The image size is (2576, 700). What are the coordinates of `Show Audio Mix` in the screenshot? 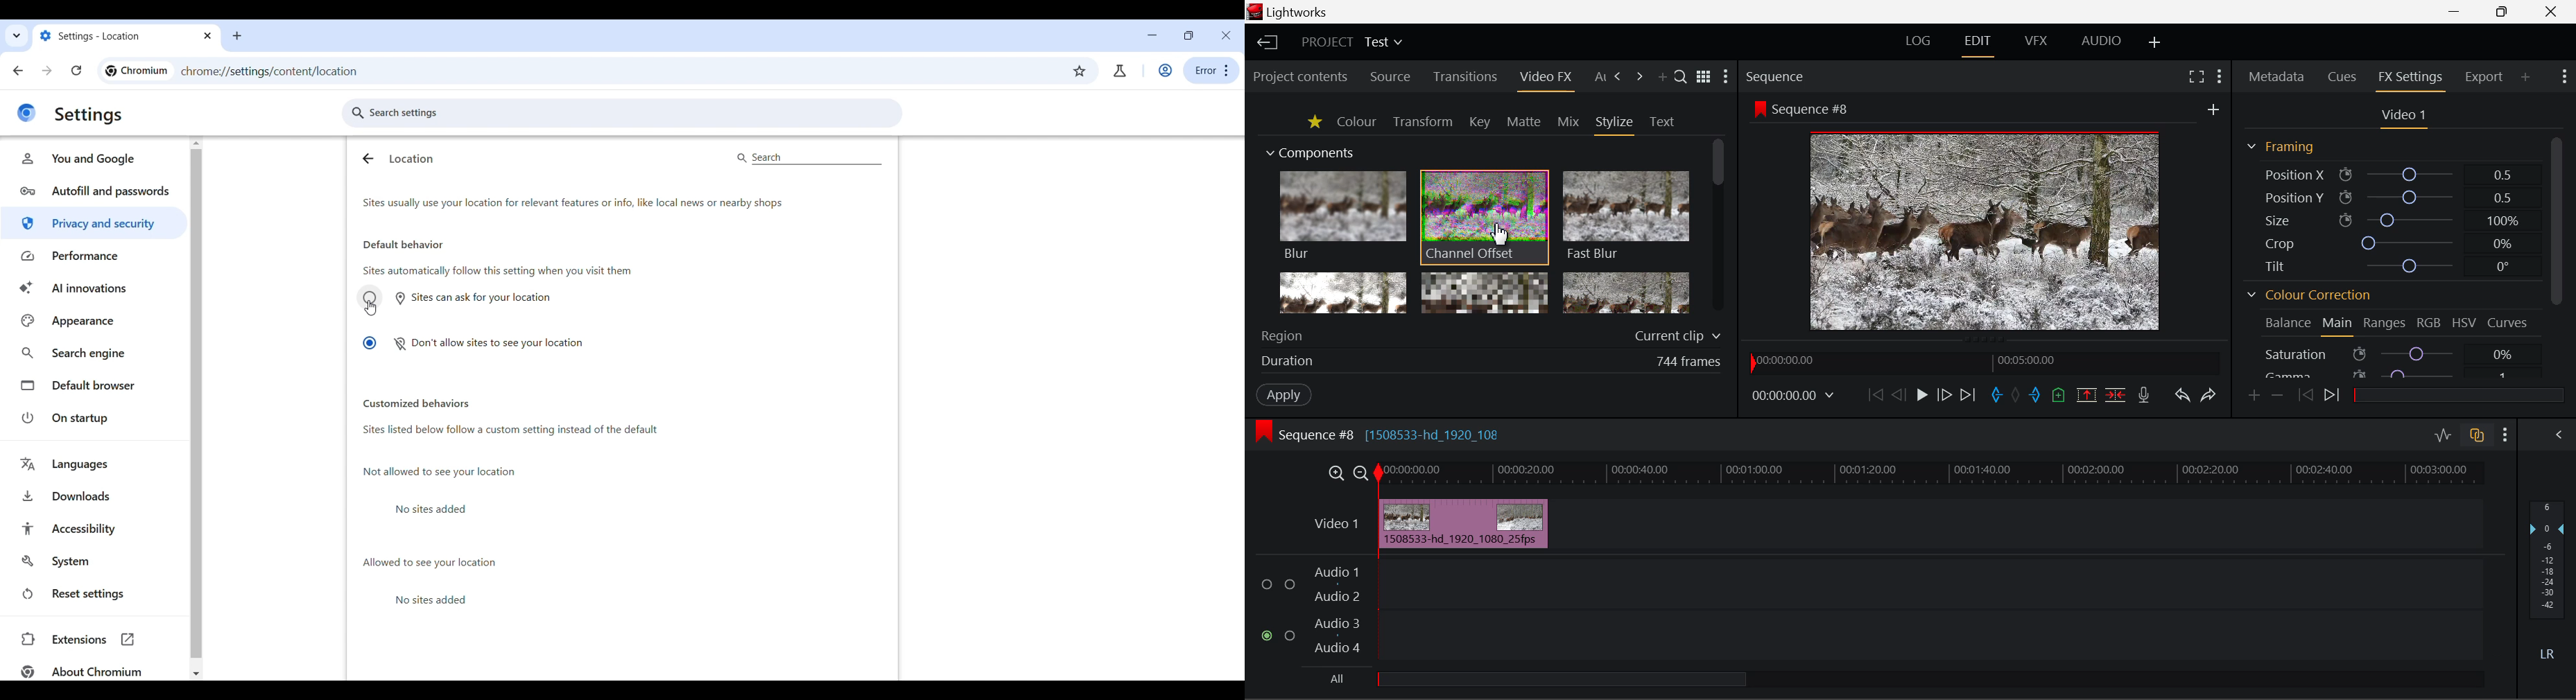 It's located at (2551, 435).